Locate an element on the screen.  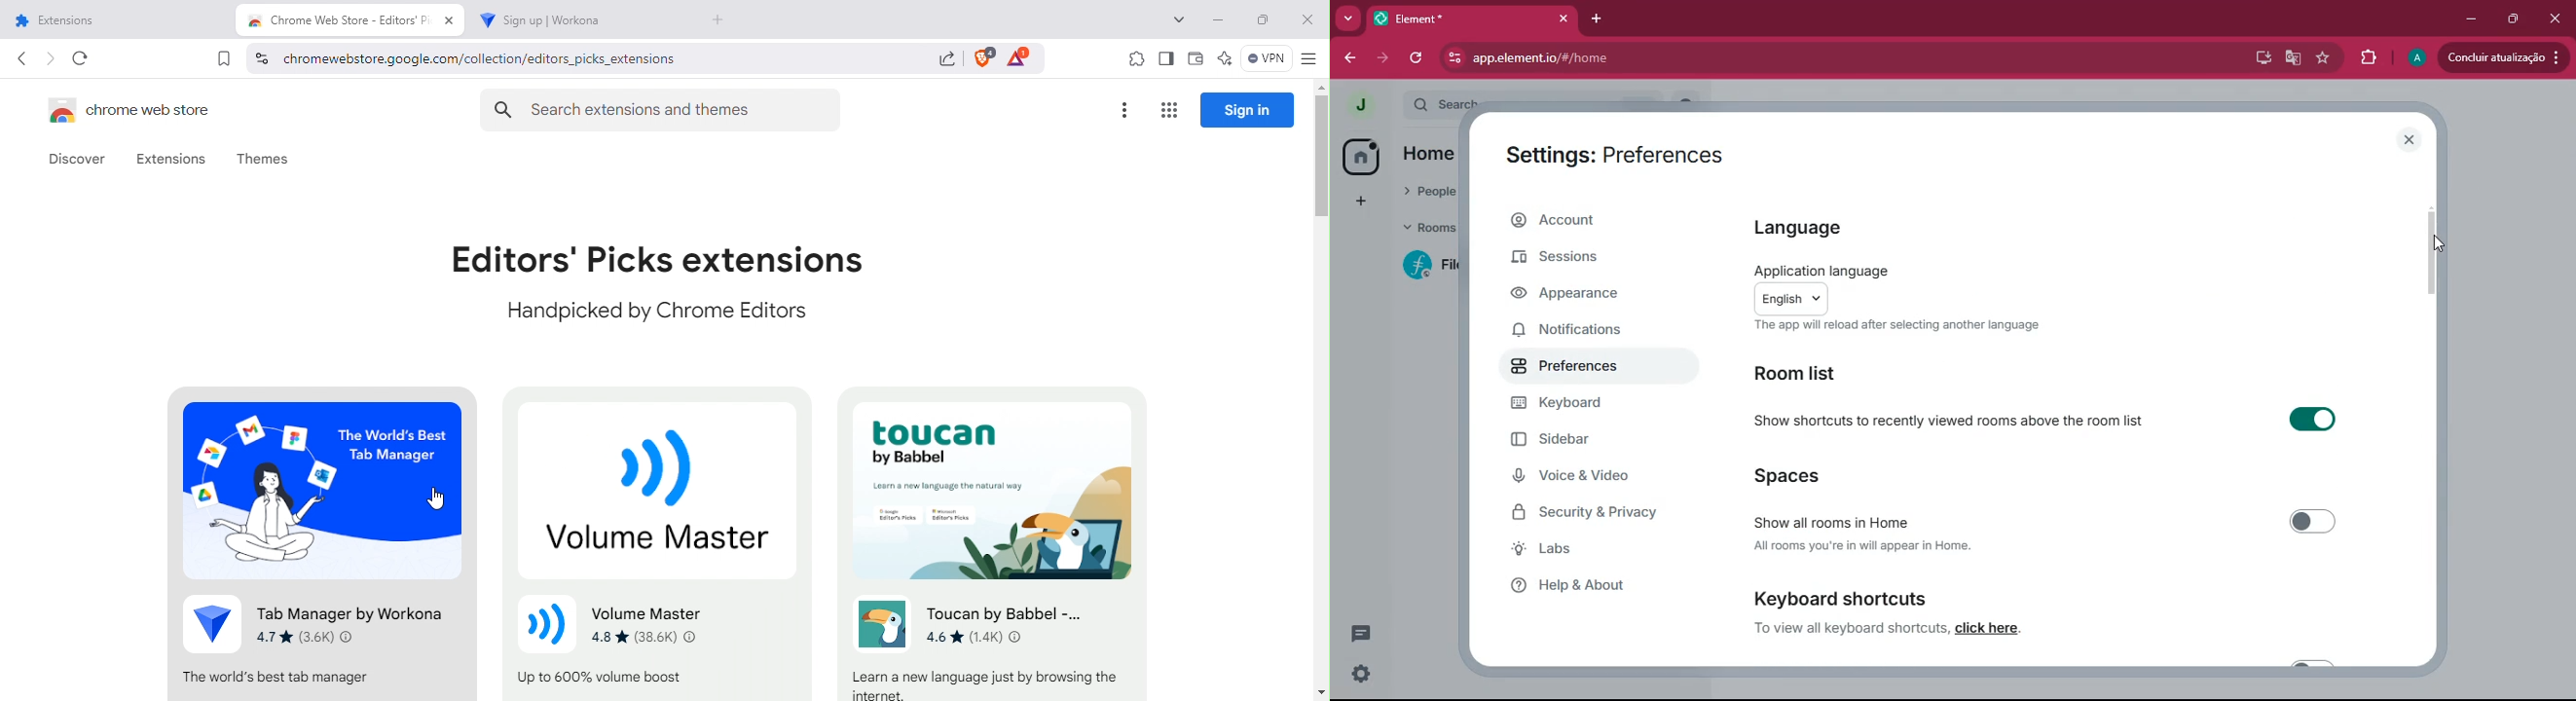
quick settings is located at coordinates (1361, 674).